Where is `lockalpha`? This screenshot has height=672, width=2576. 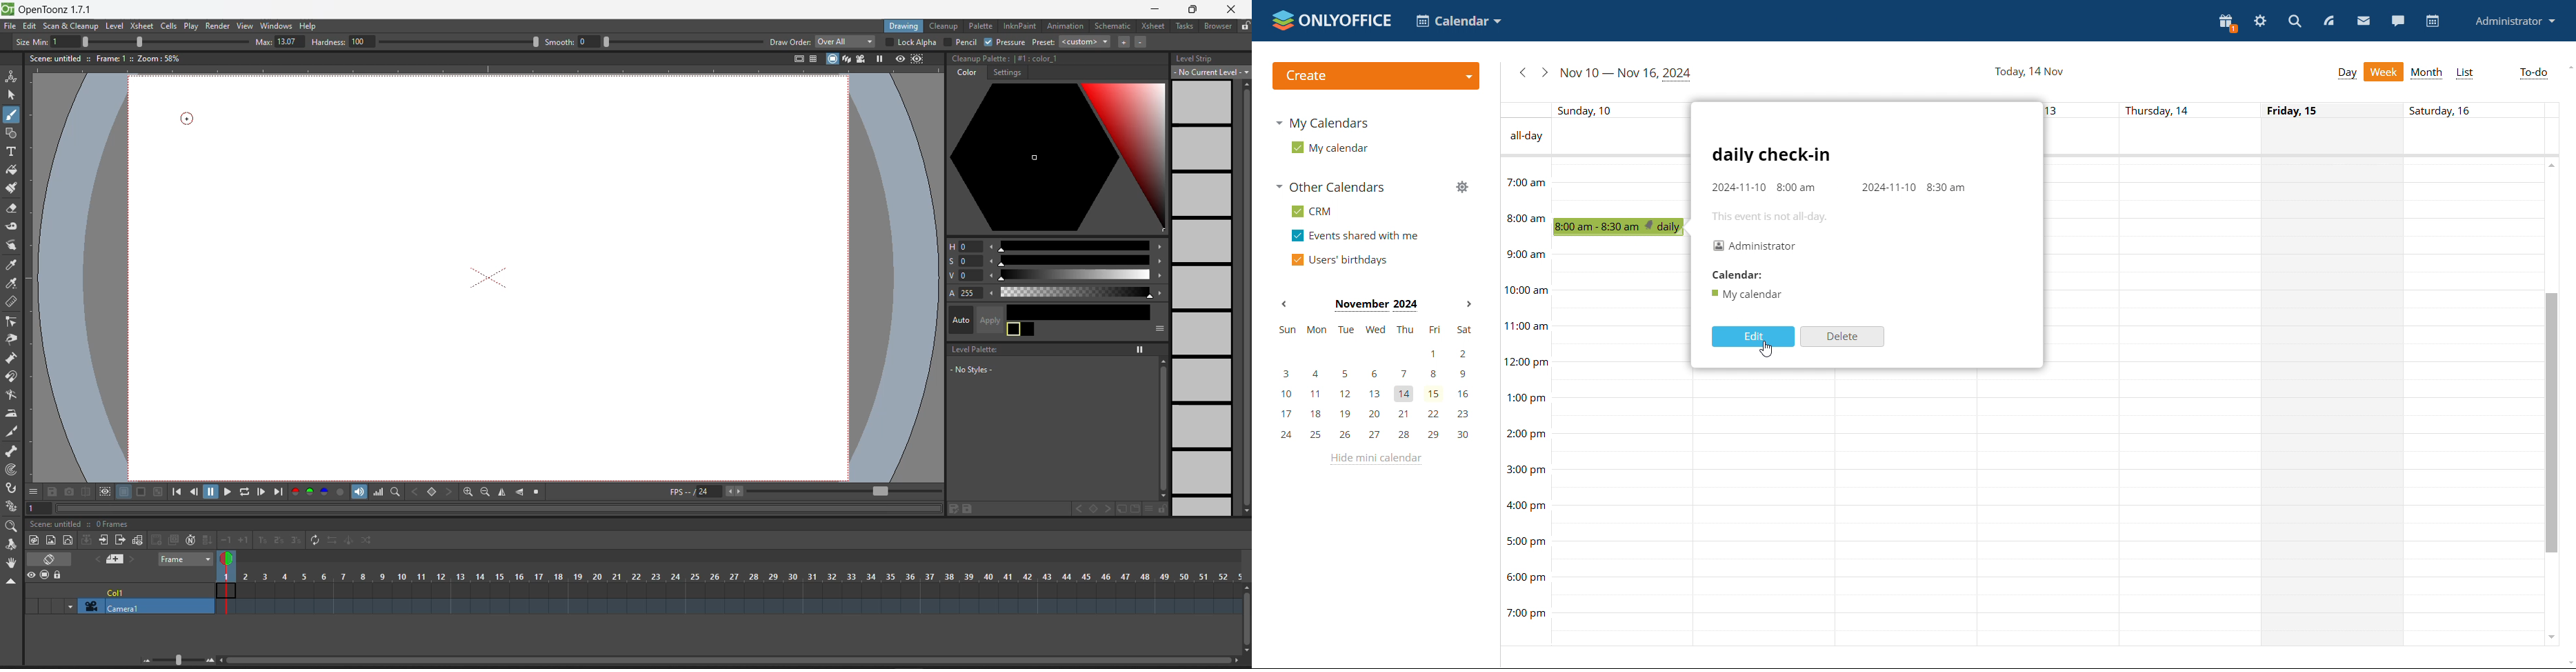 lockalpha is located at coordinates (910, 42).